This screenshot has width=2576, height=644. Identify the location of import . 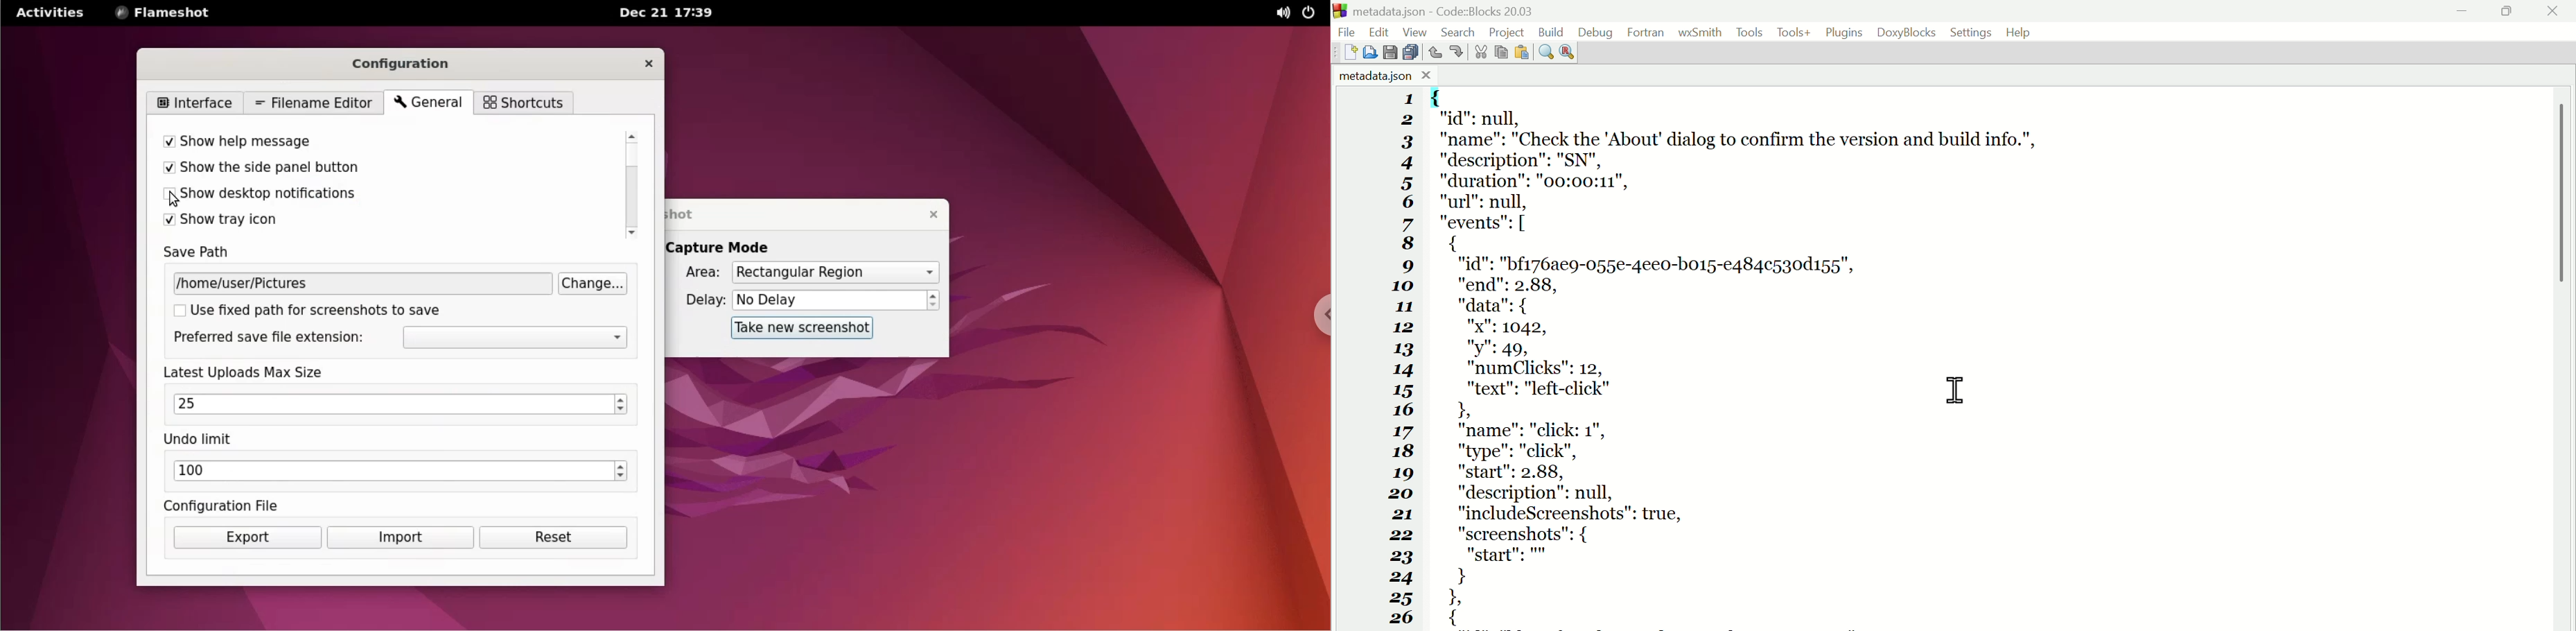
(400, 538).